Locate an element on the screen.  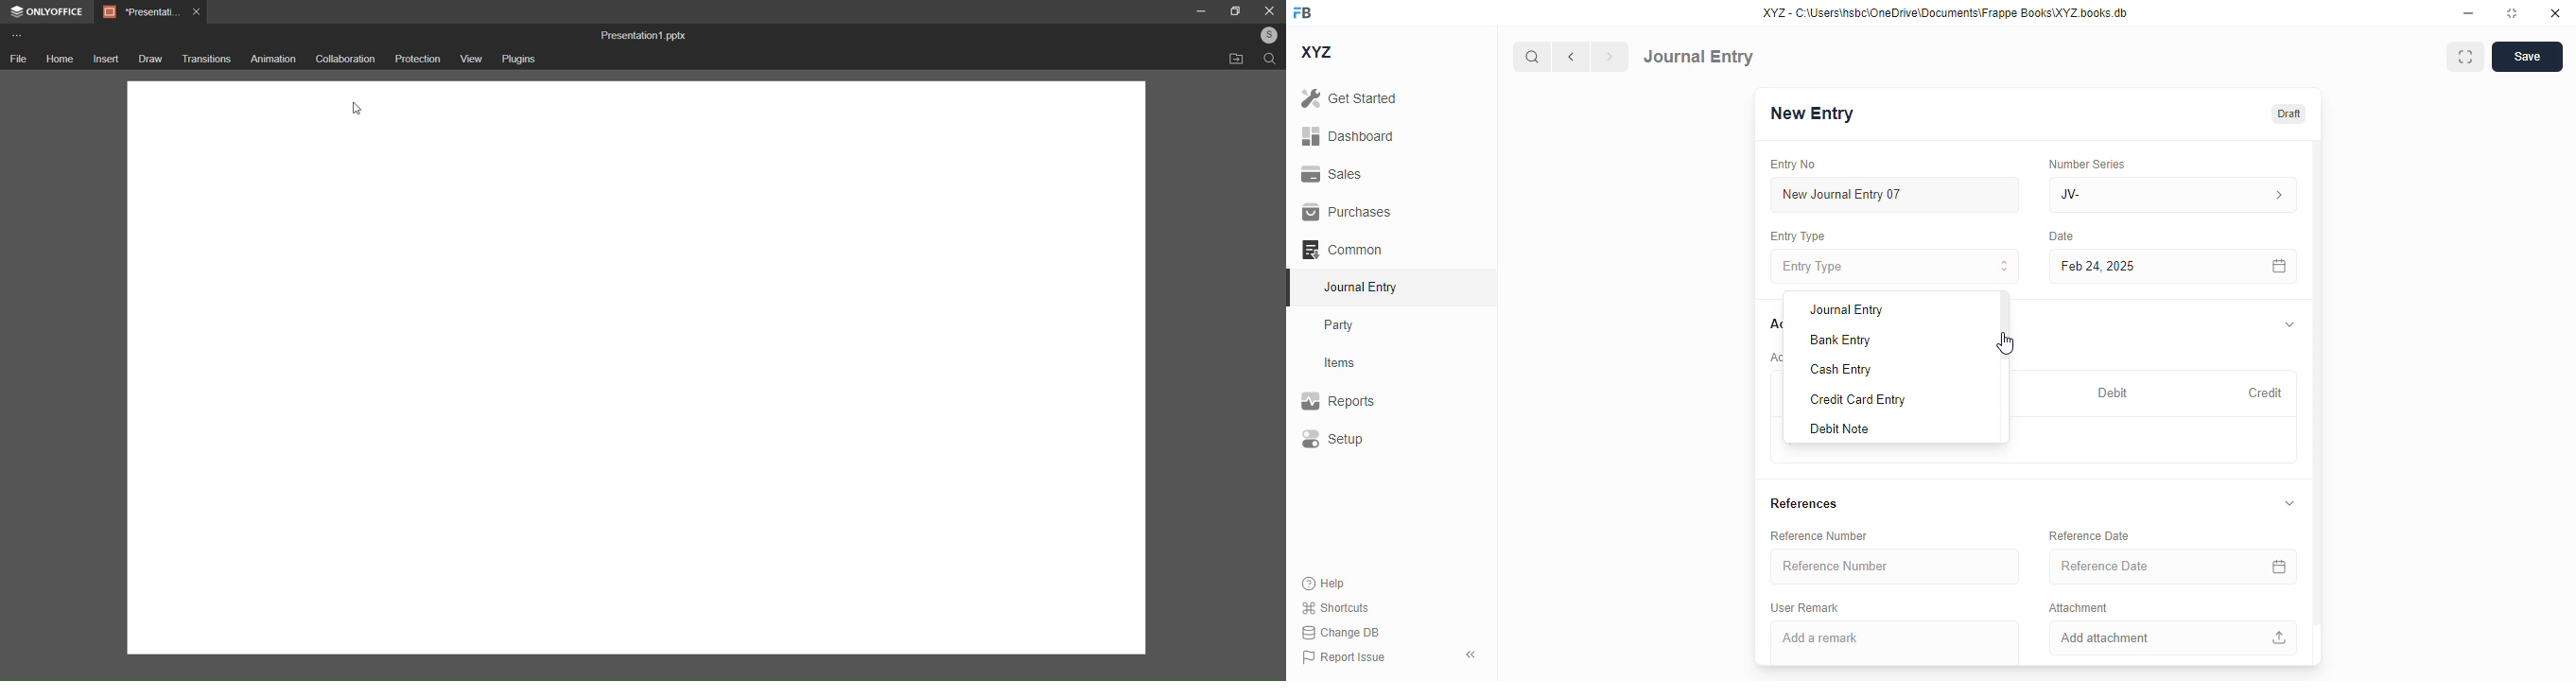
reference number is located at coordinates (1896, 567).